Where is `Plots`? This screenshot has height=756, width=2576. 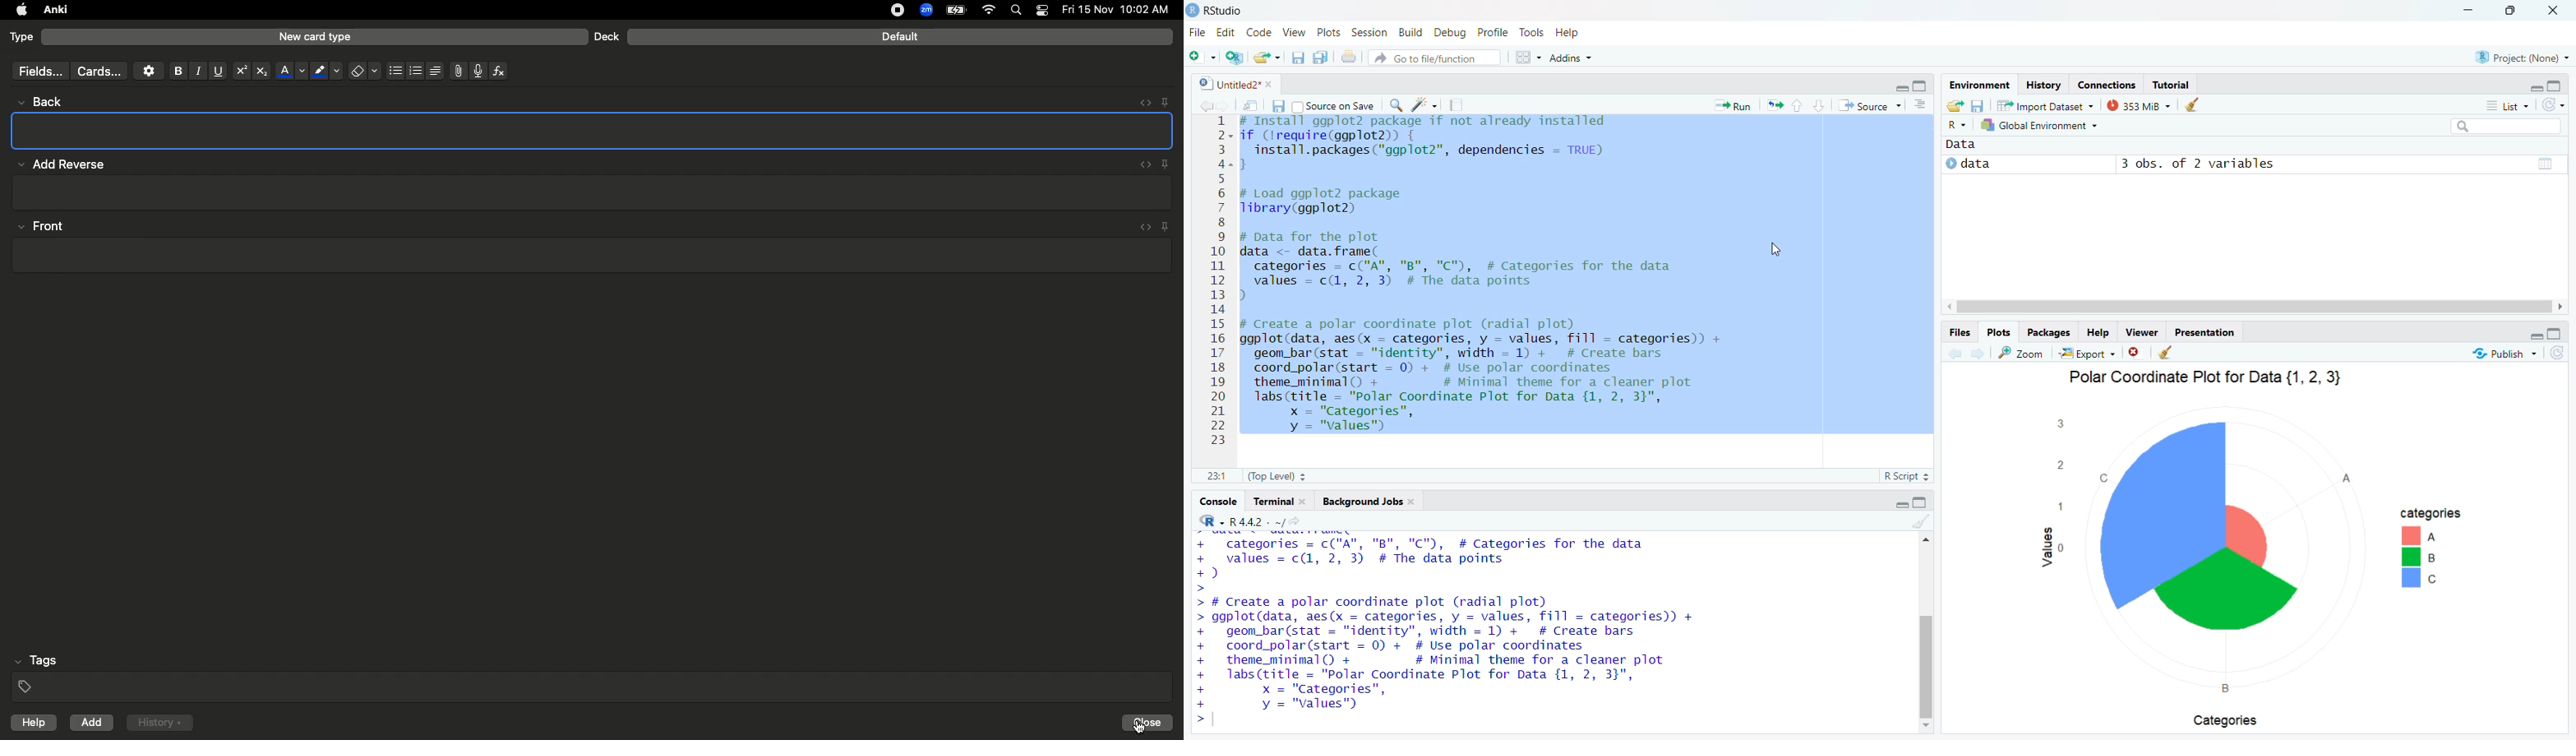 Plots is located at coordinates (2000, 333).